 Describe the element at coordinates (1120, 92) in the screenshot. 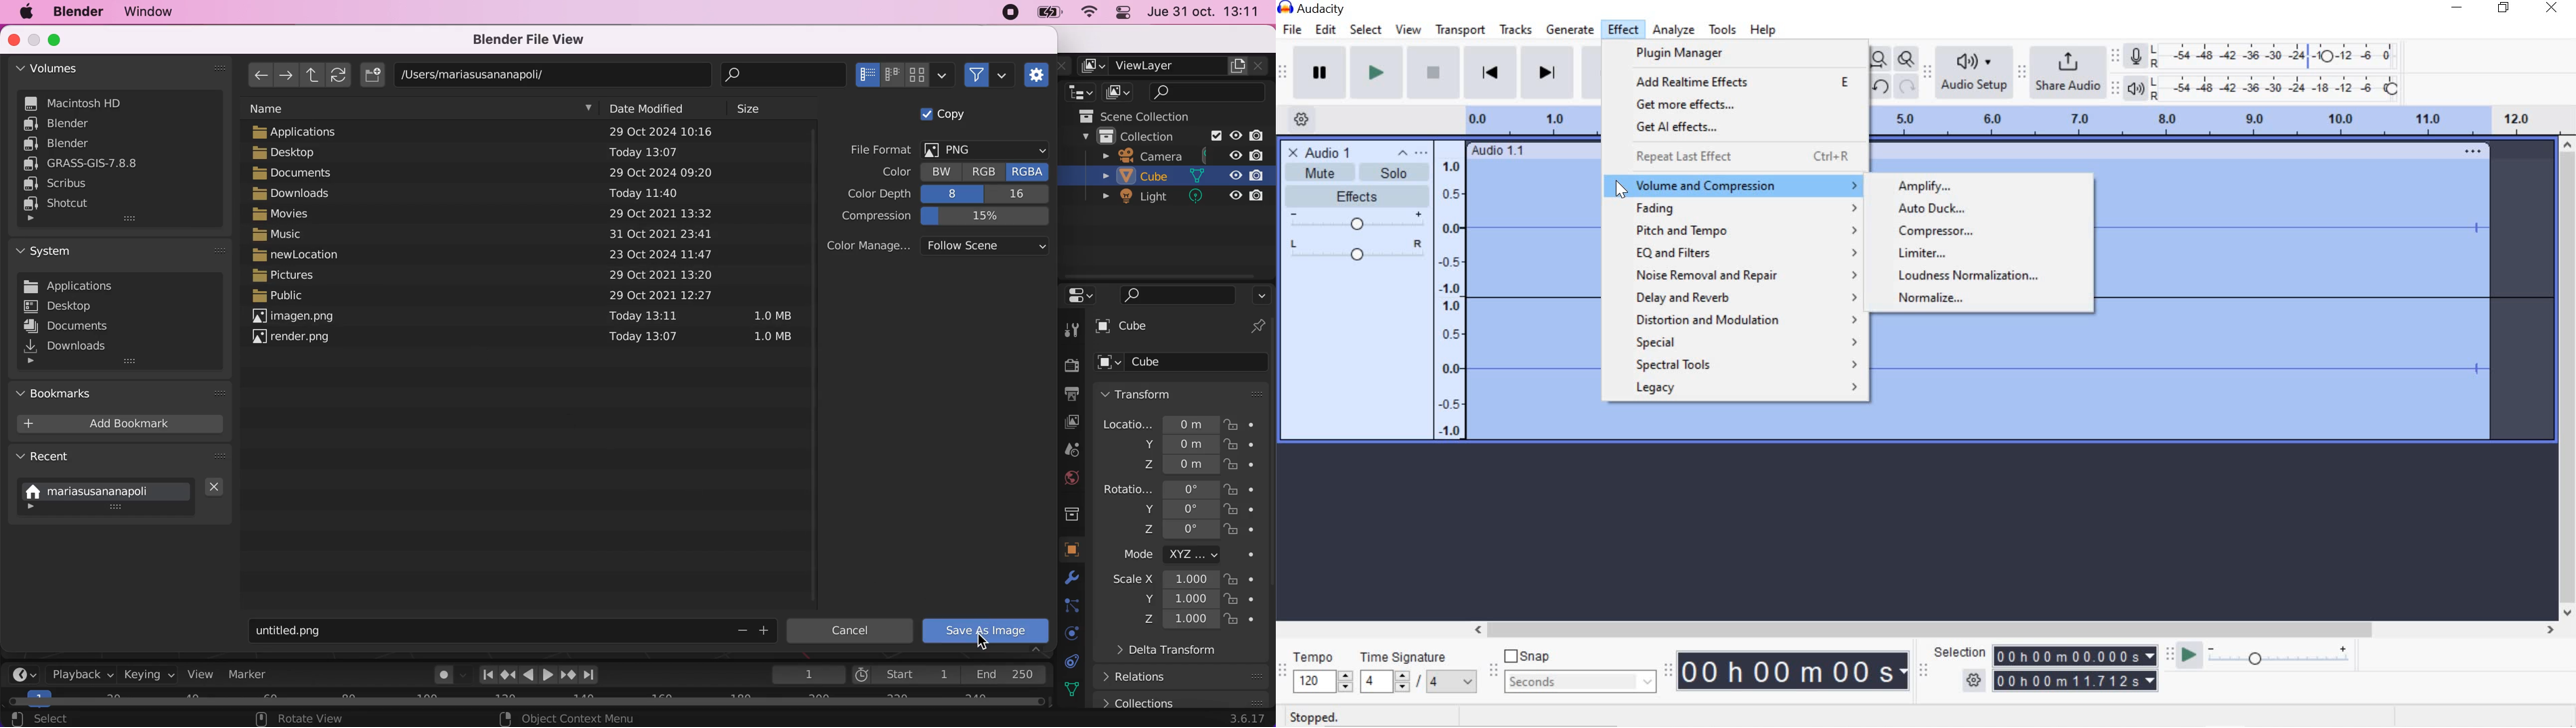

I see `display mode` at that location.